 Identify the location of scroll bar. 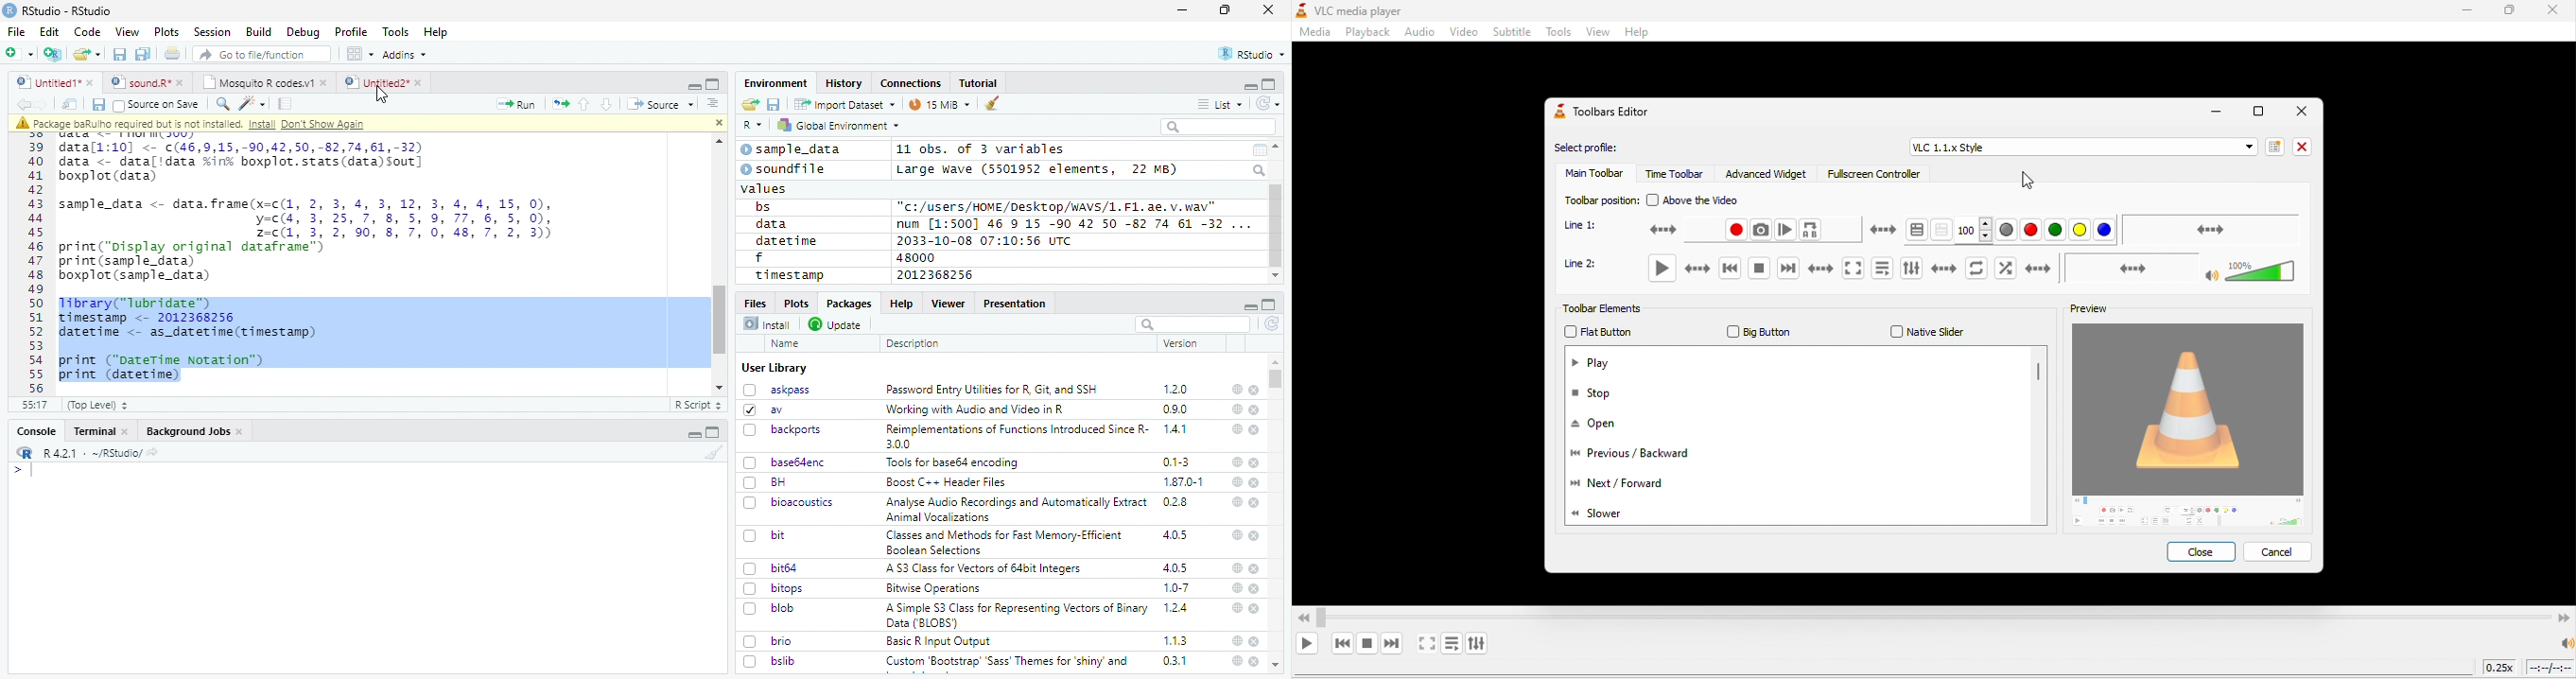
(721, 319).